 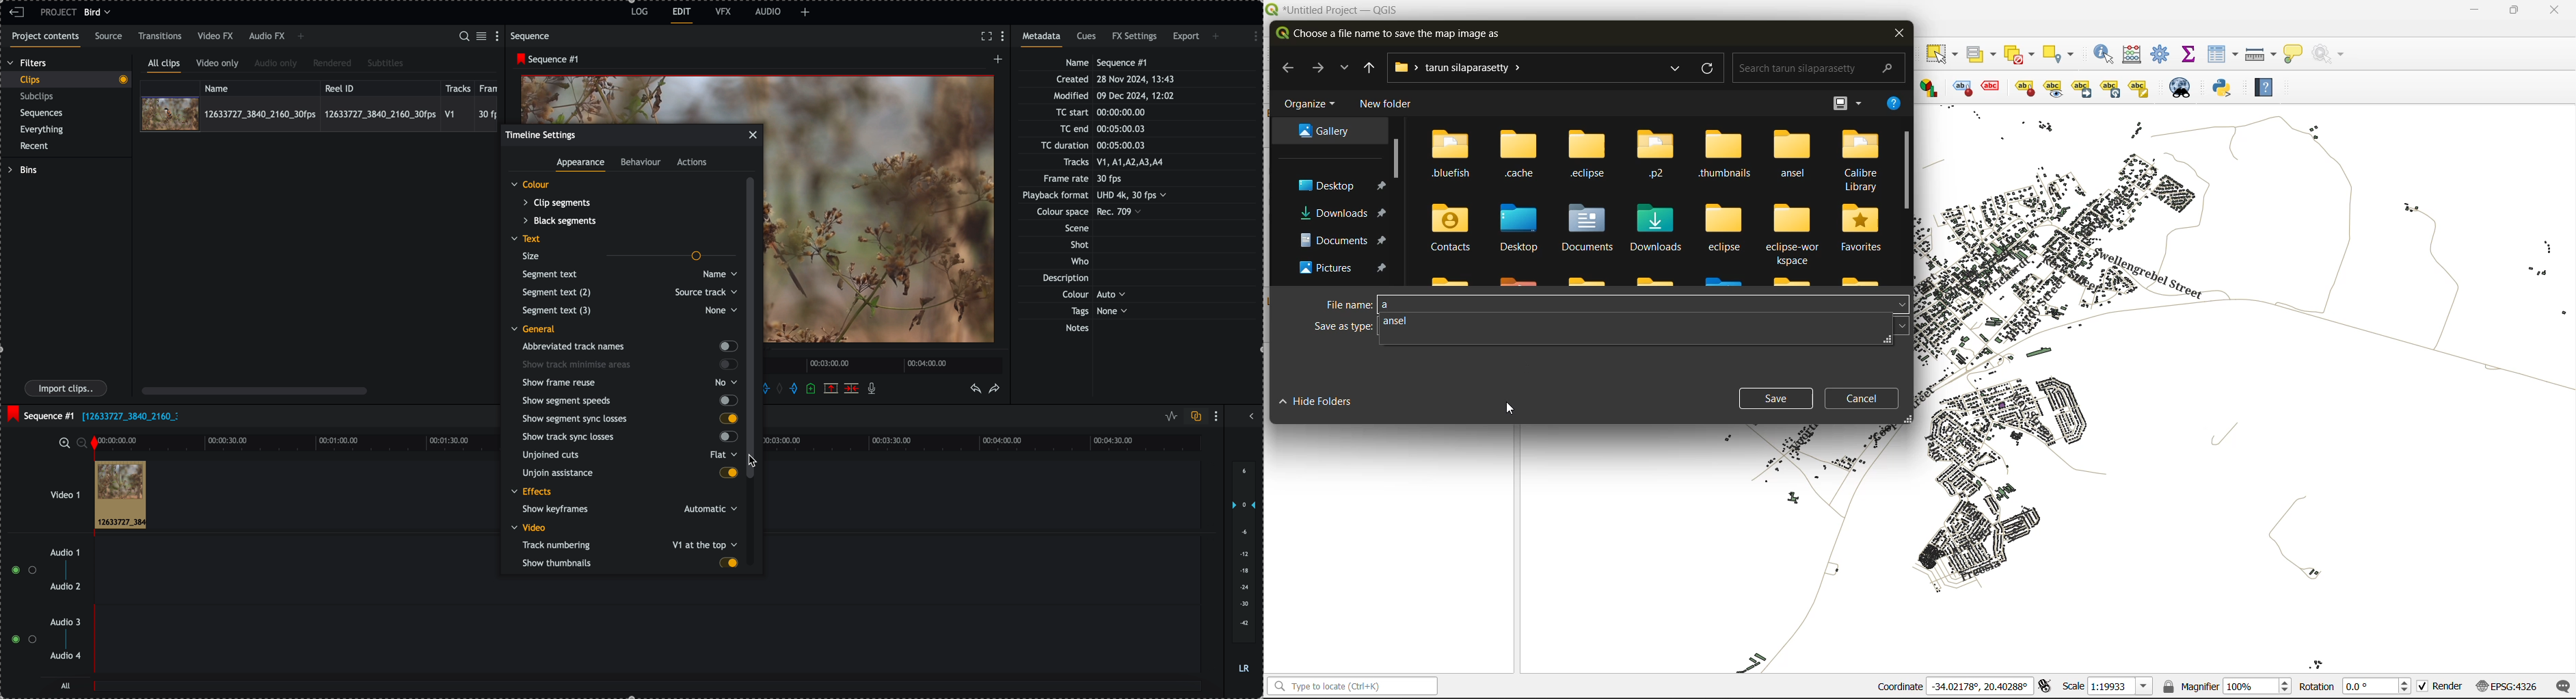 What do you see at coordinates (754, 330) in the screenshot?
I see `click on scroll bar` at bounding box center [754, 330].